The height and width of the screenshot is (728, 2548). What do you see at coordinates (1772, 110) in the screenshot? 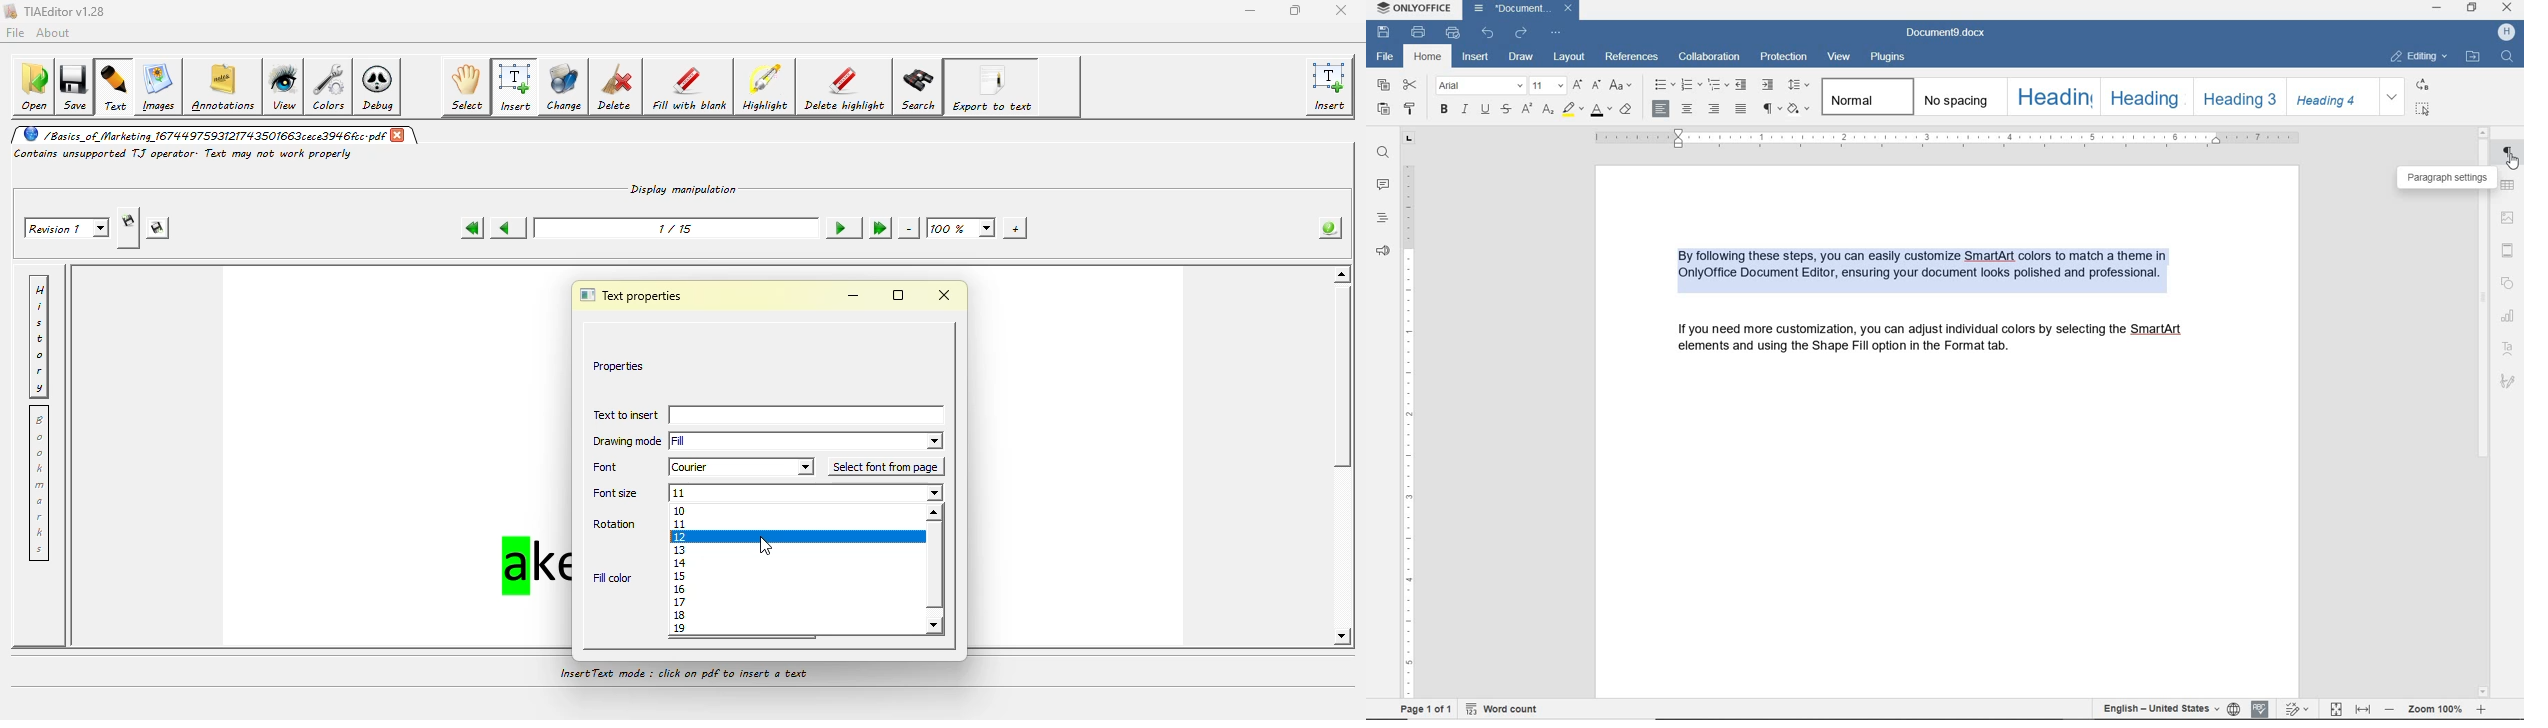
I see `nonprinting characters` at bounding box center [1772, 110].